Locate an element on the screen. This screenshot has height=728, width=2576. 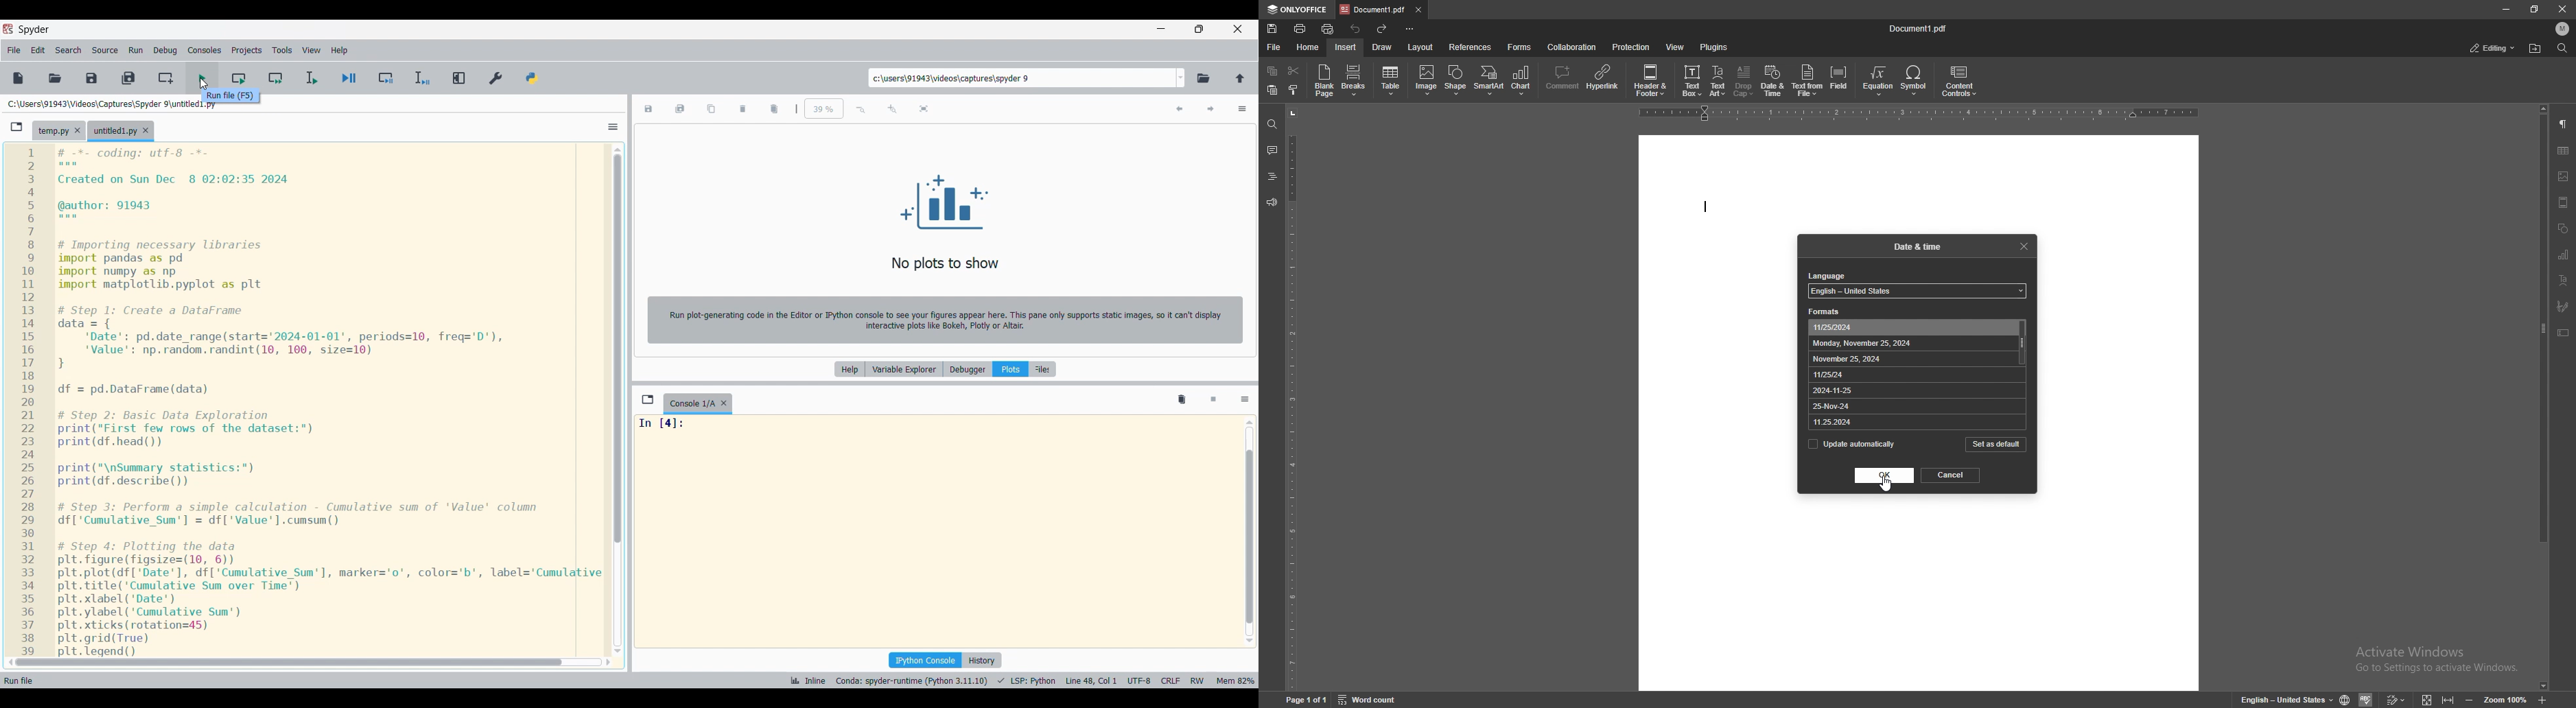
Consoles menu  is located at coordinates (205, 50).